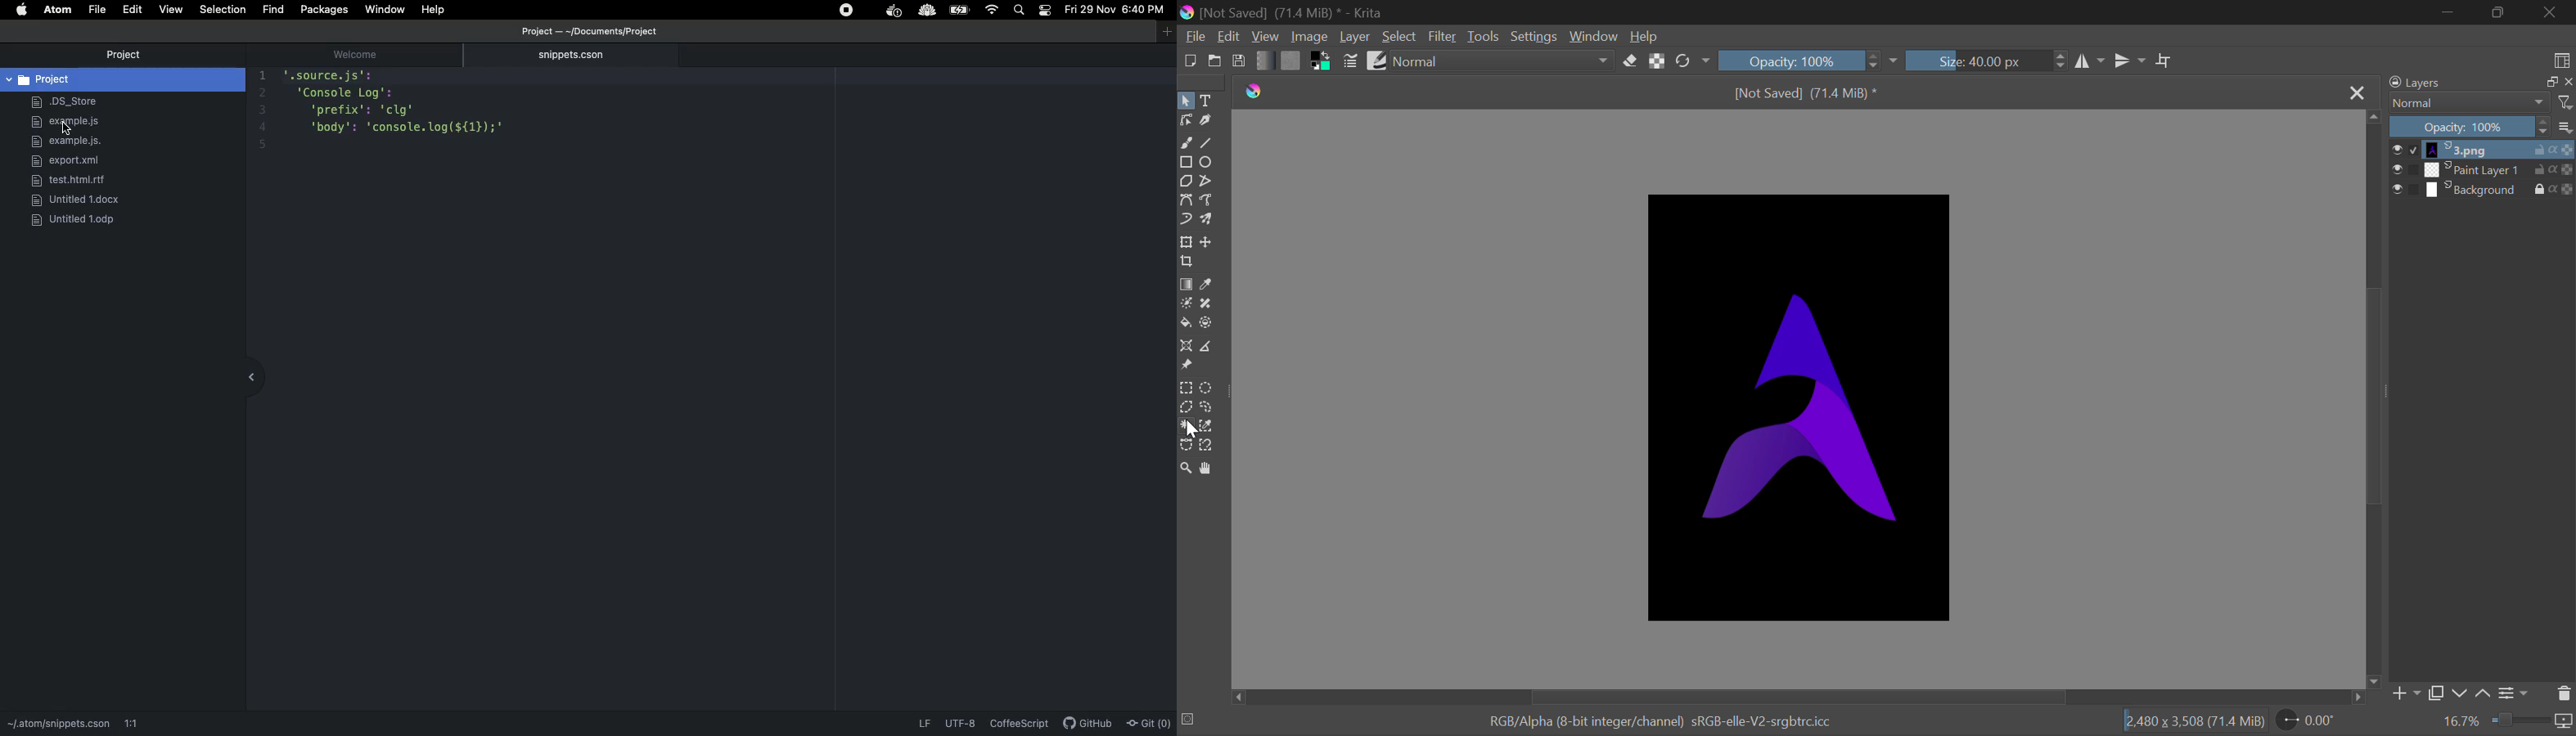 The width and height of the screenshot is (2576, 756). What do you see at coordinates (1185, 465) in the screenshot?
I see `Zoom` at bounding box center [1185, 465].